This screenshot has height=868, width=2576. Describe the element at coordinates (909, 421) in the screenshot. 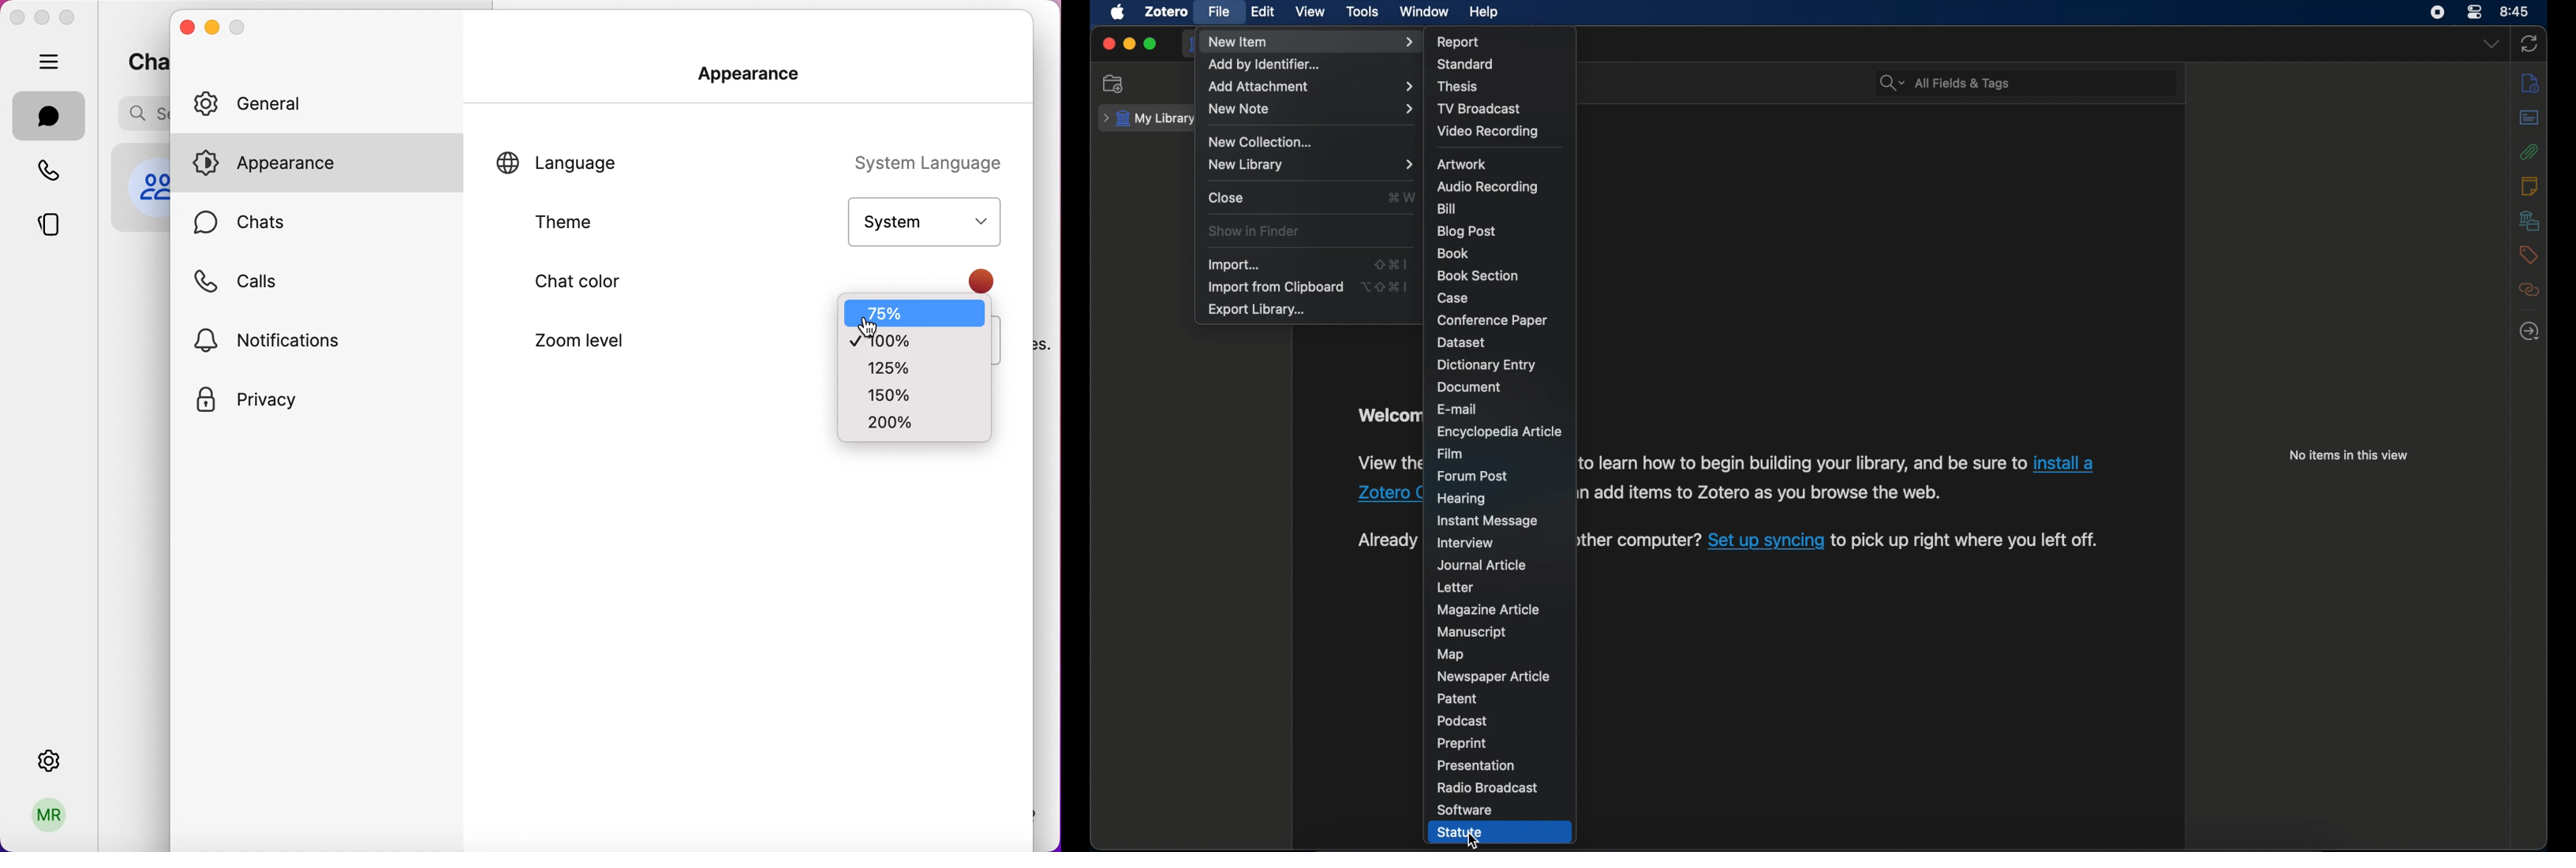

I see `200%` at that location.